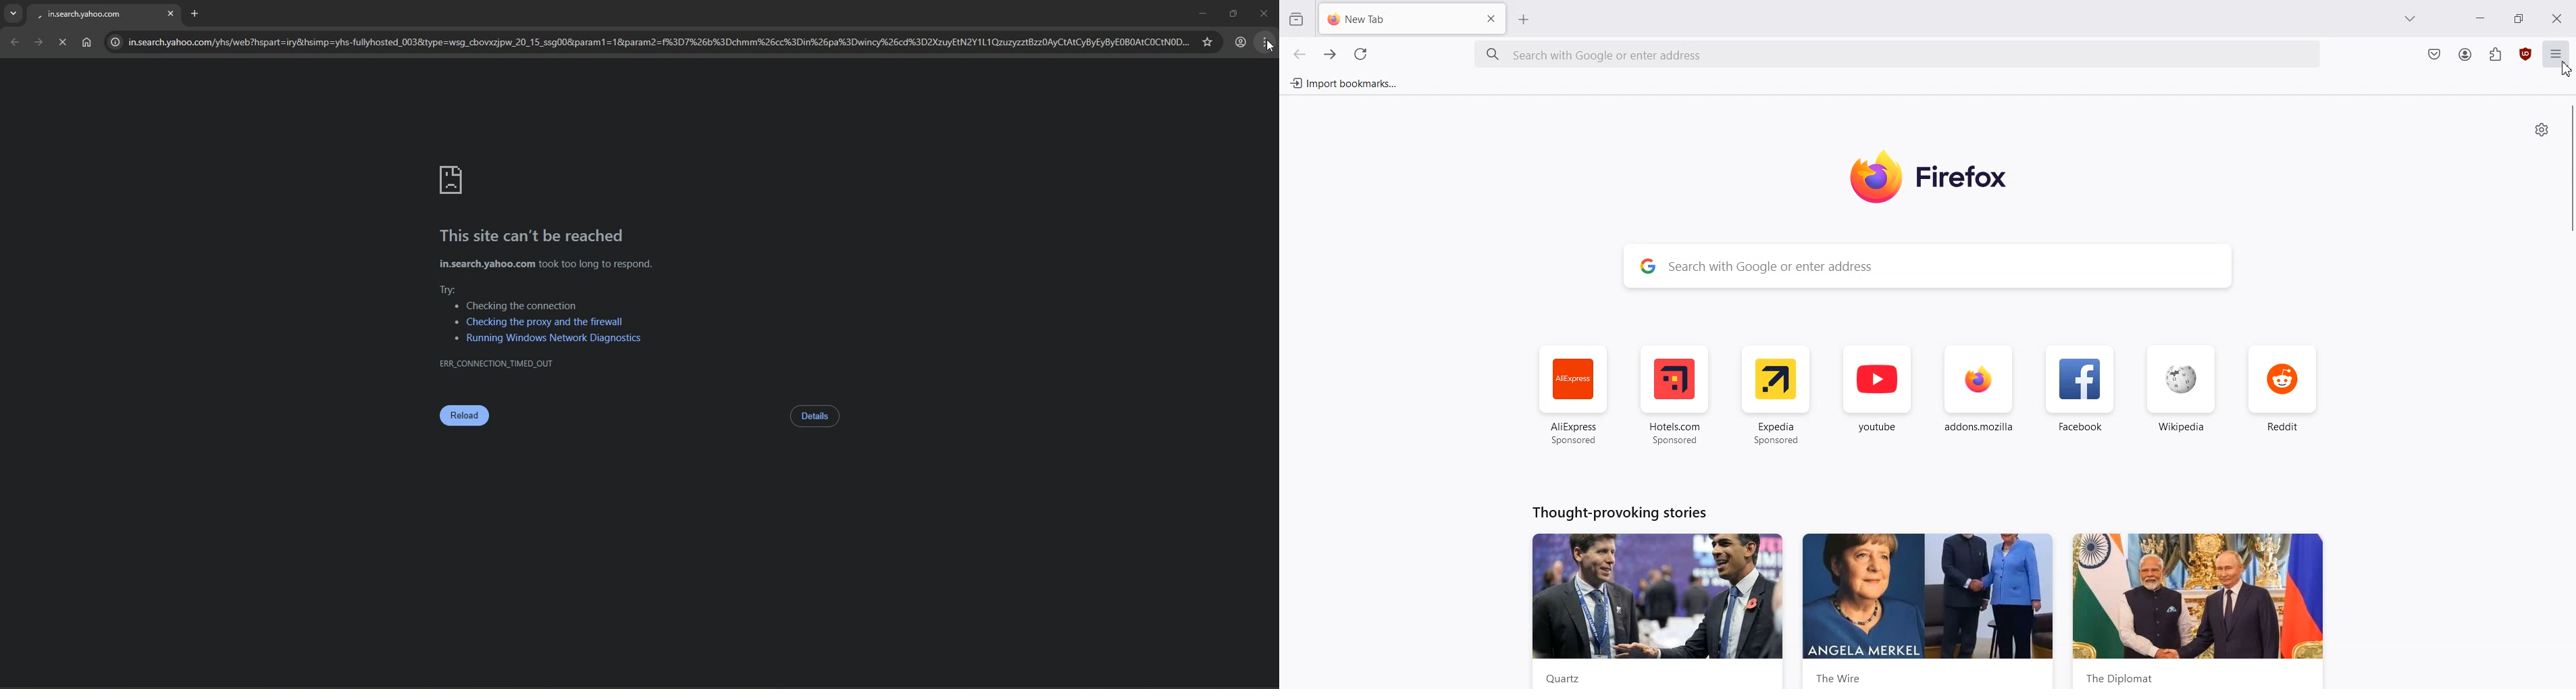 This screenshot has height=700, width=2576. What do you see at coordinates (2556, 18) in the screenshot?
I see `Close` at bounding box center [2556, 18].